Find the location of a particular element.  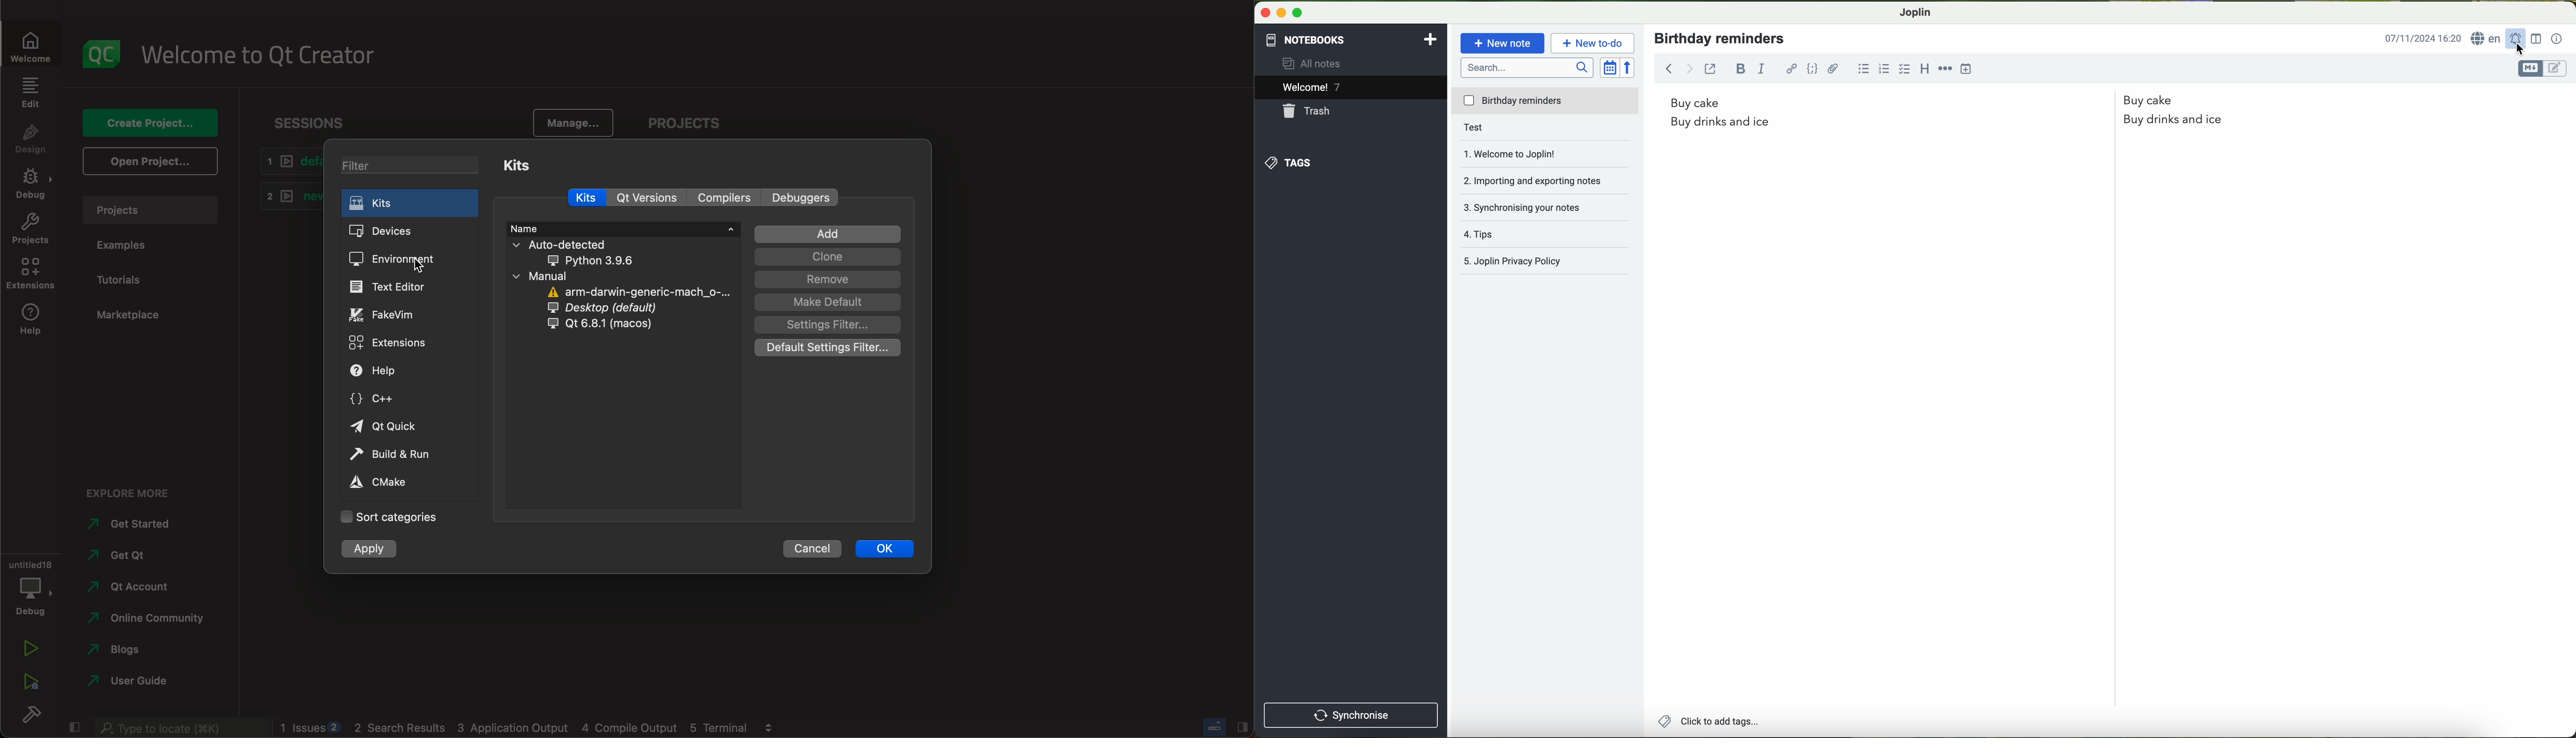

cursor is located at coordinates (2518, 51).